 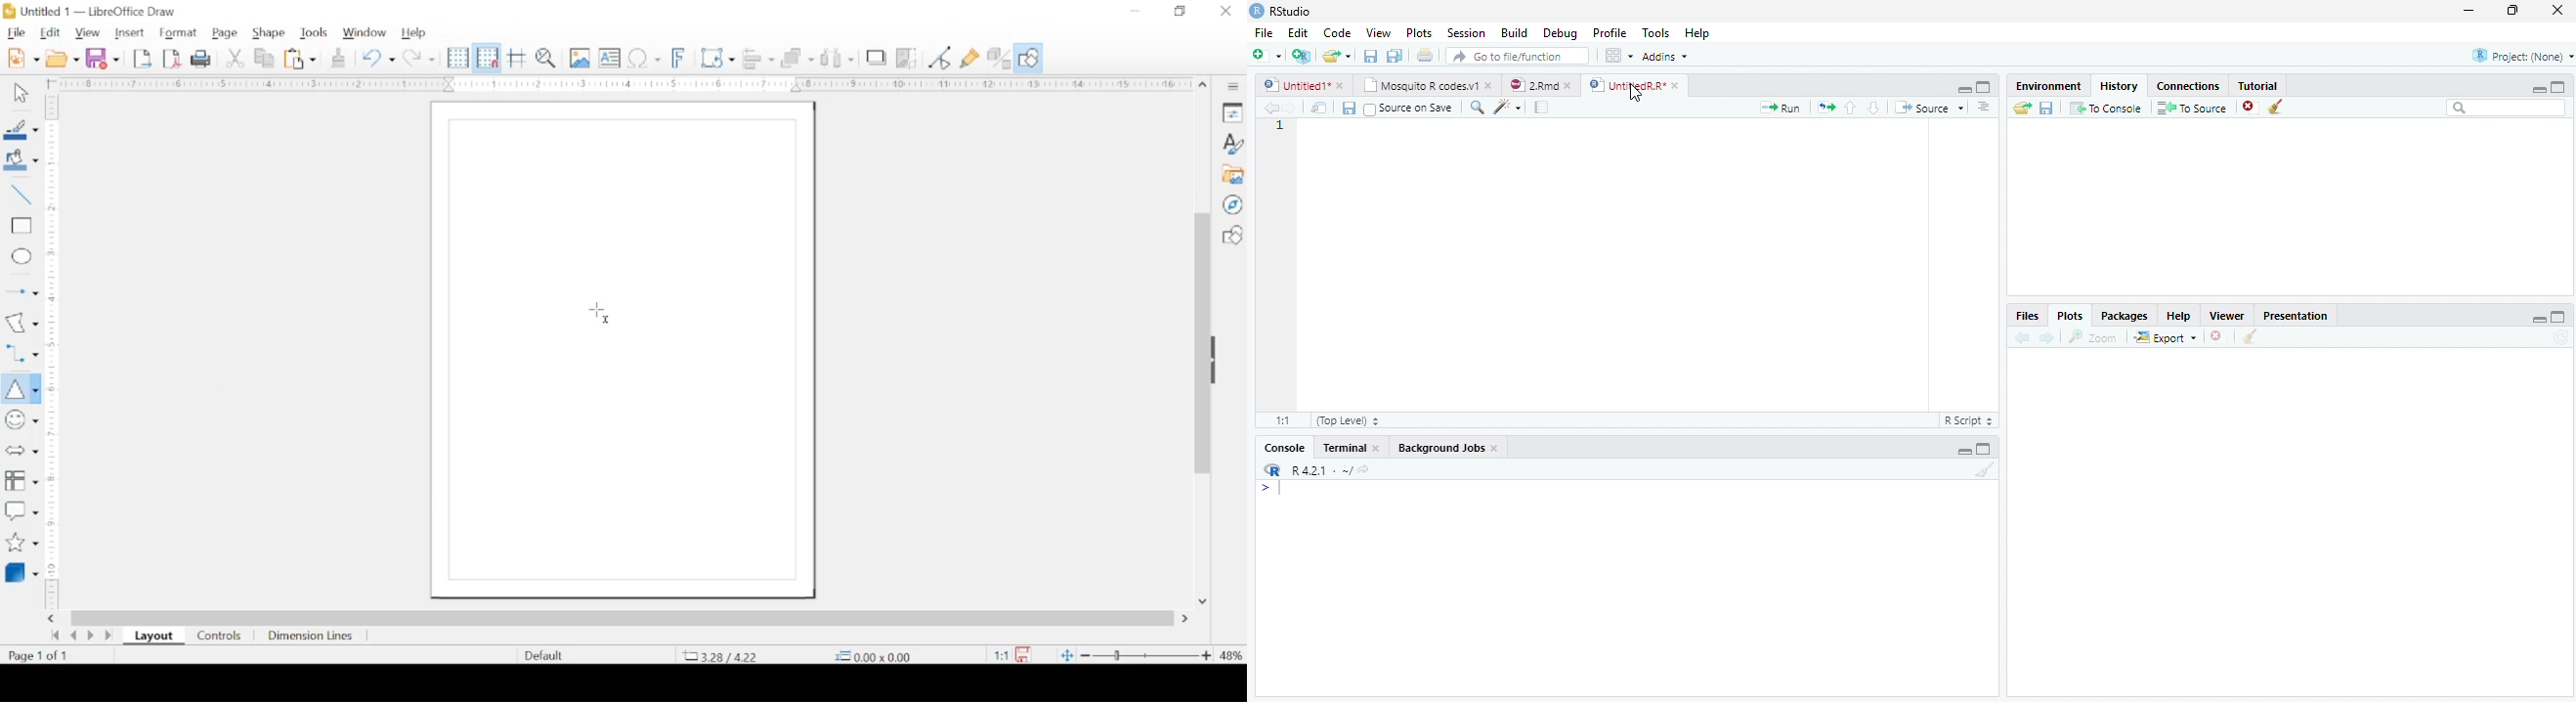 I want to click on Tools, so click(x=1658, y=33).